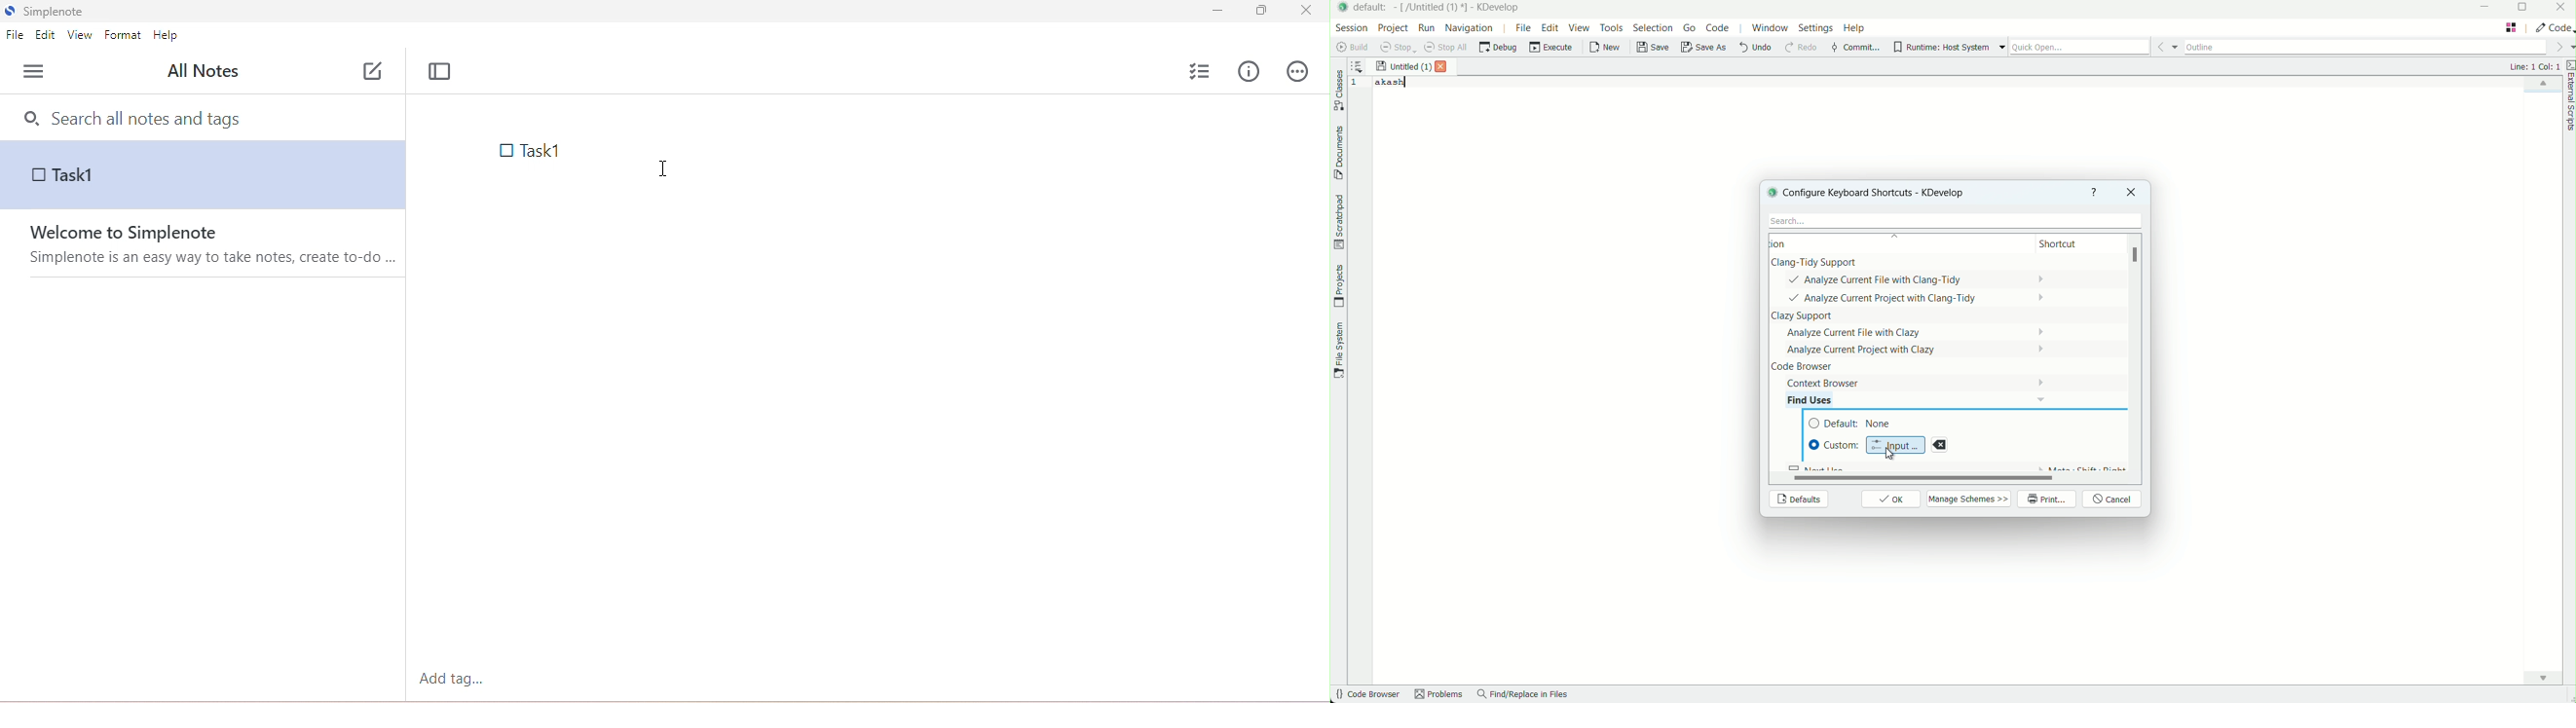  Describe the element at coordinates (1298, 73) in the screenshot. I see `actions` at that location.